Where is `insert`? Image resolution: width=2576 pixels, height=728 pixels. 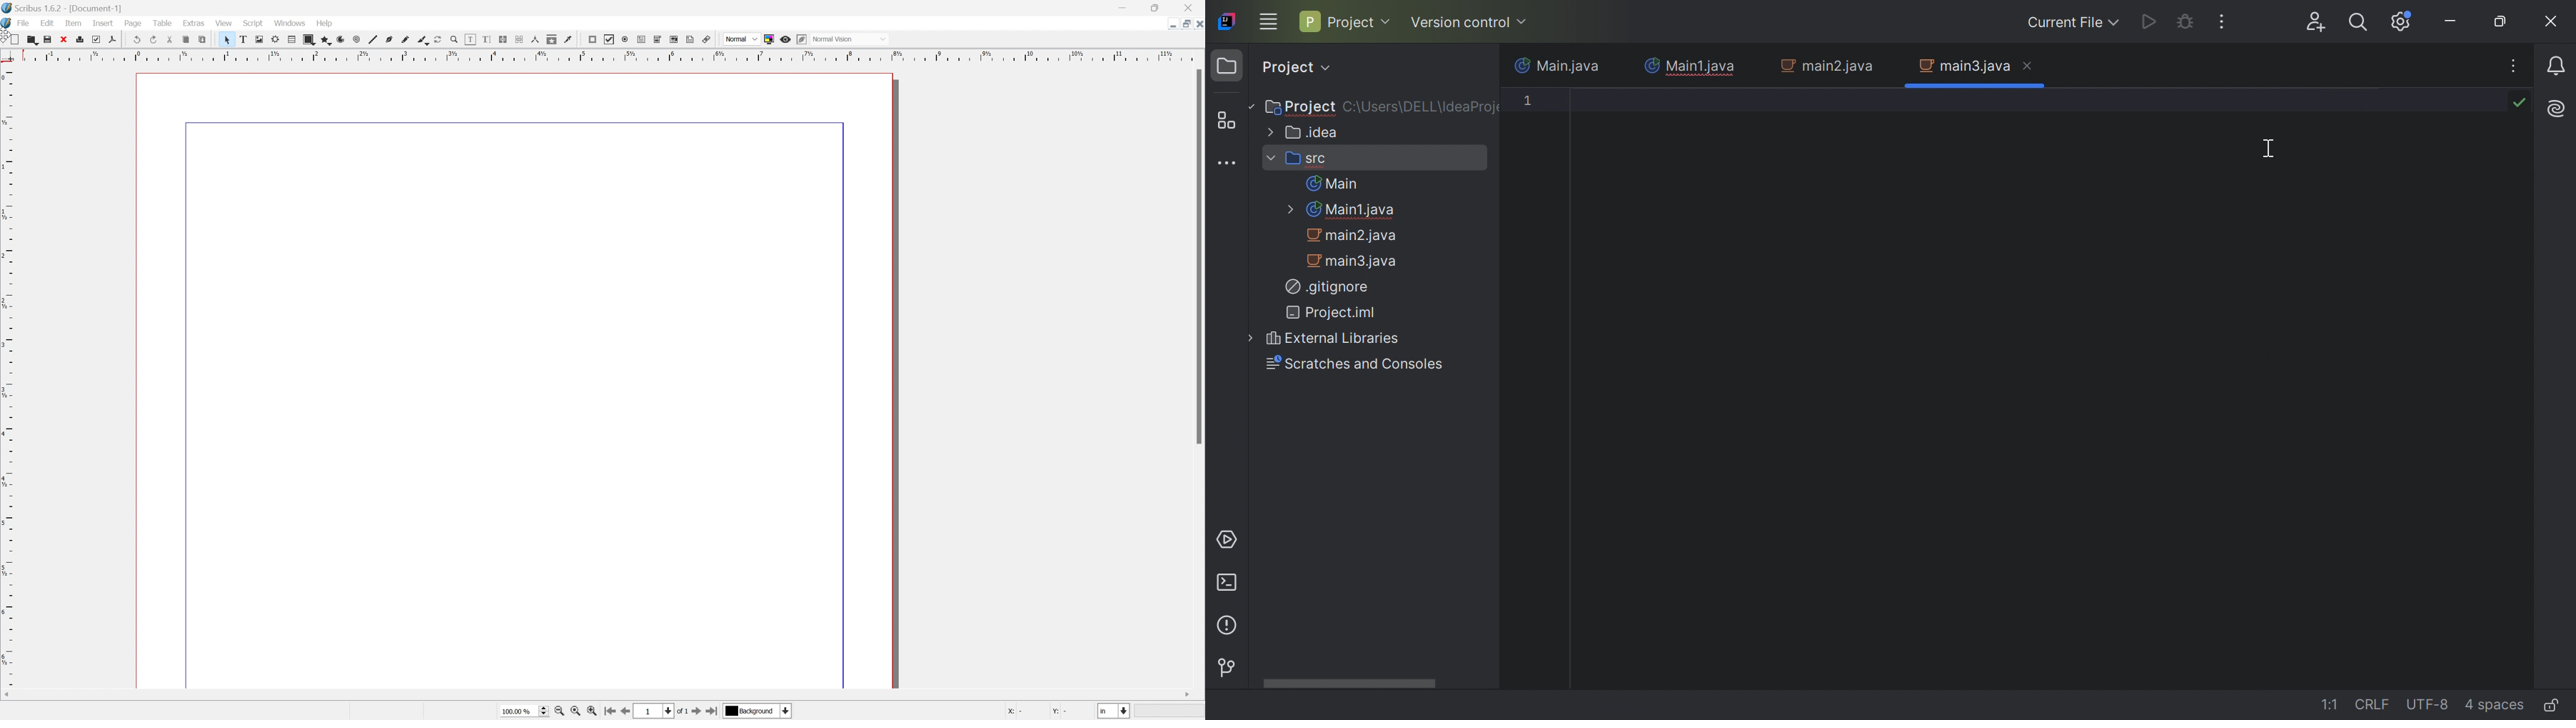
insert is located at coordinates (105, 22).